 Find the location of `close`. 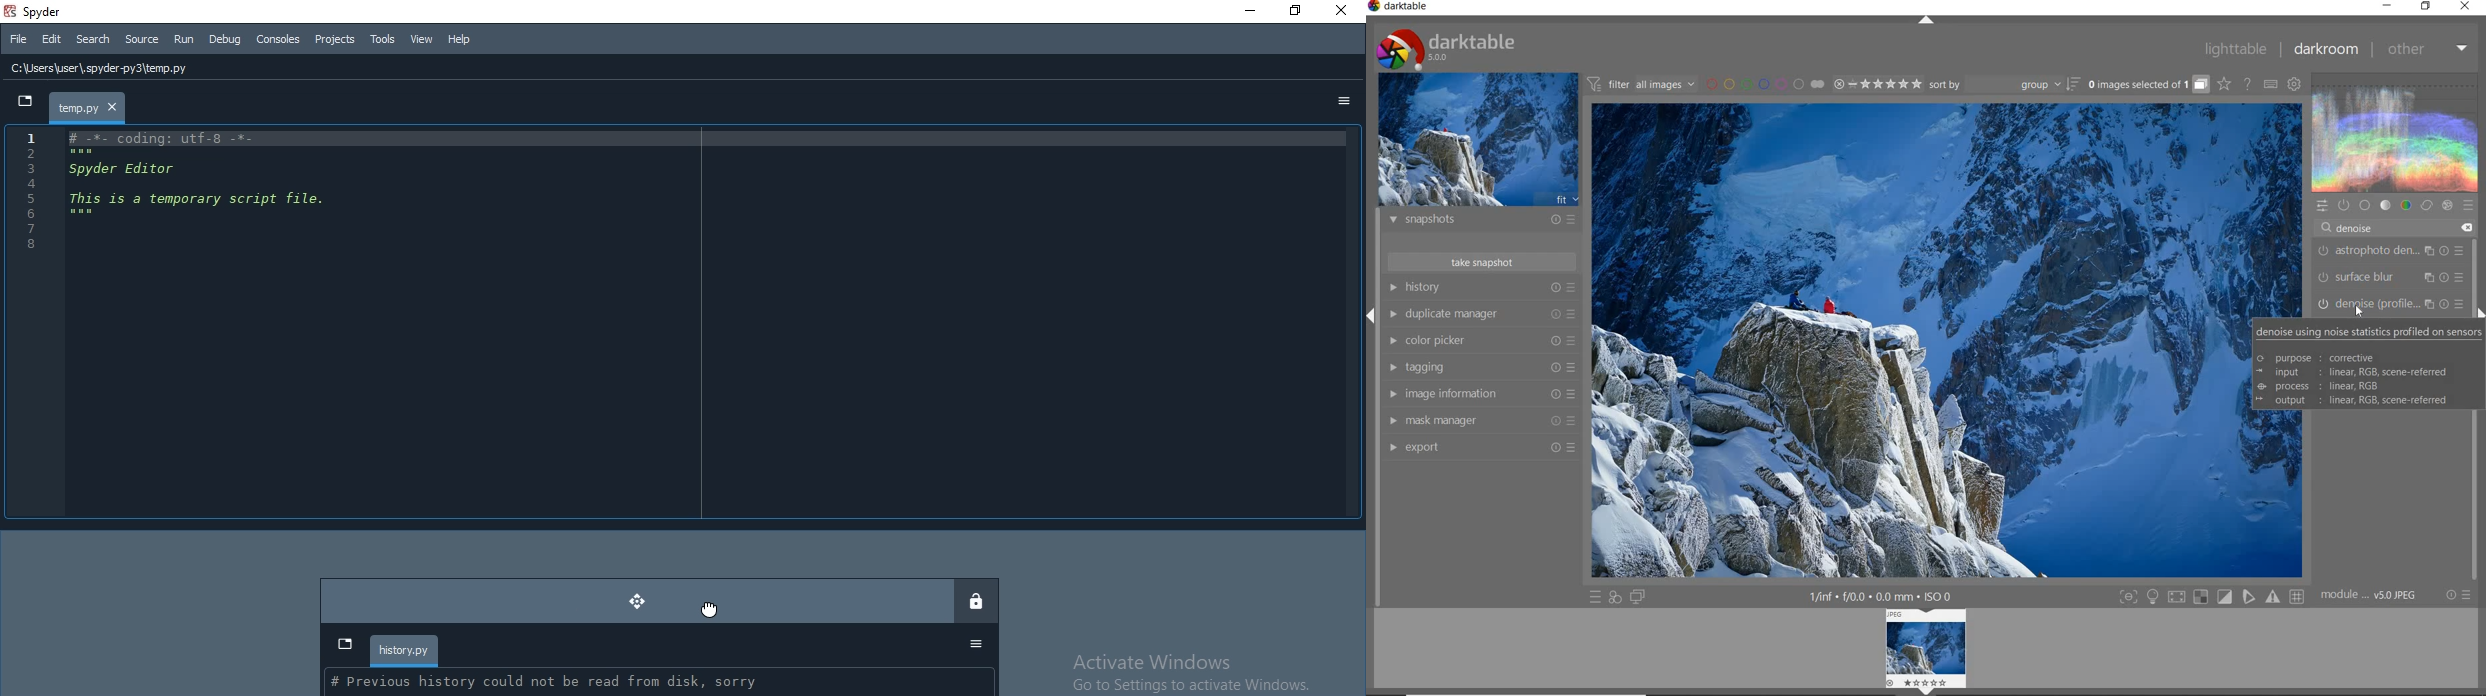

close is located at coordinates (2465, 7).